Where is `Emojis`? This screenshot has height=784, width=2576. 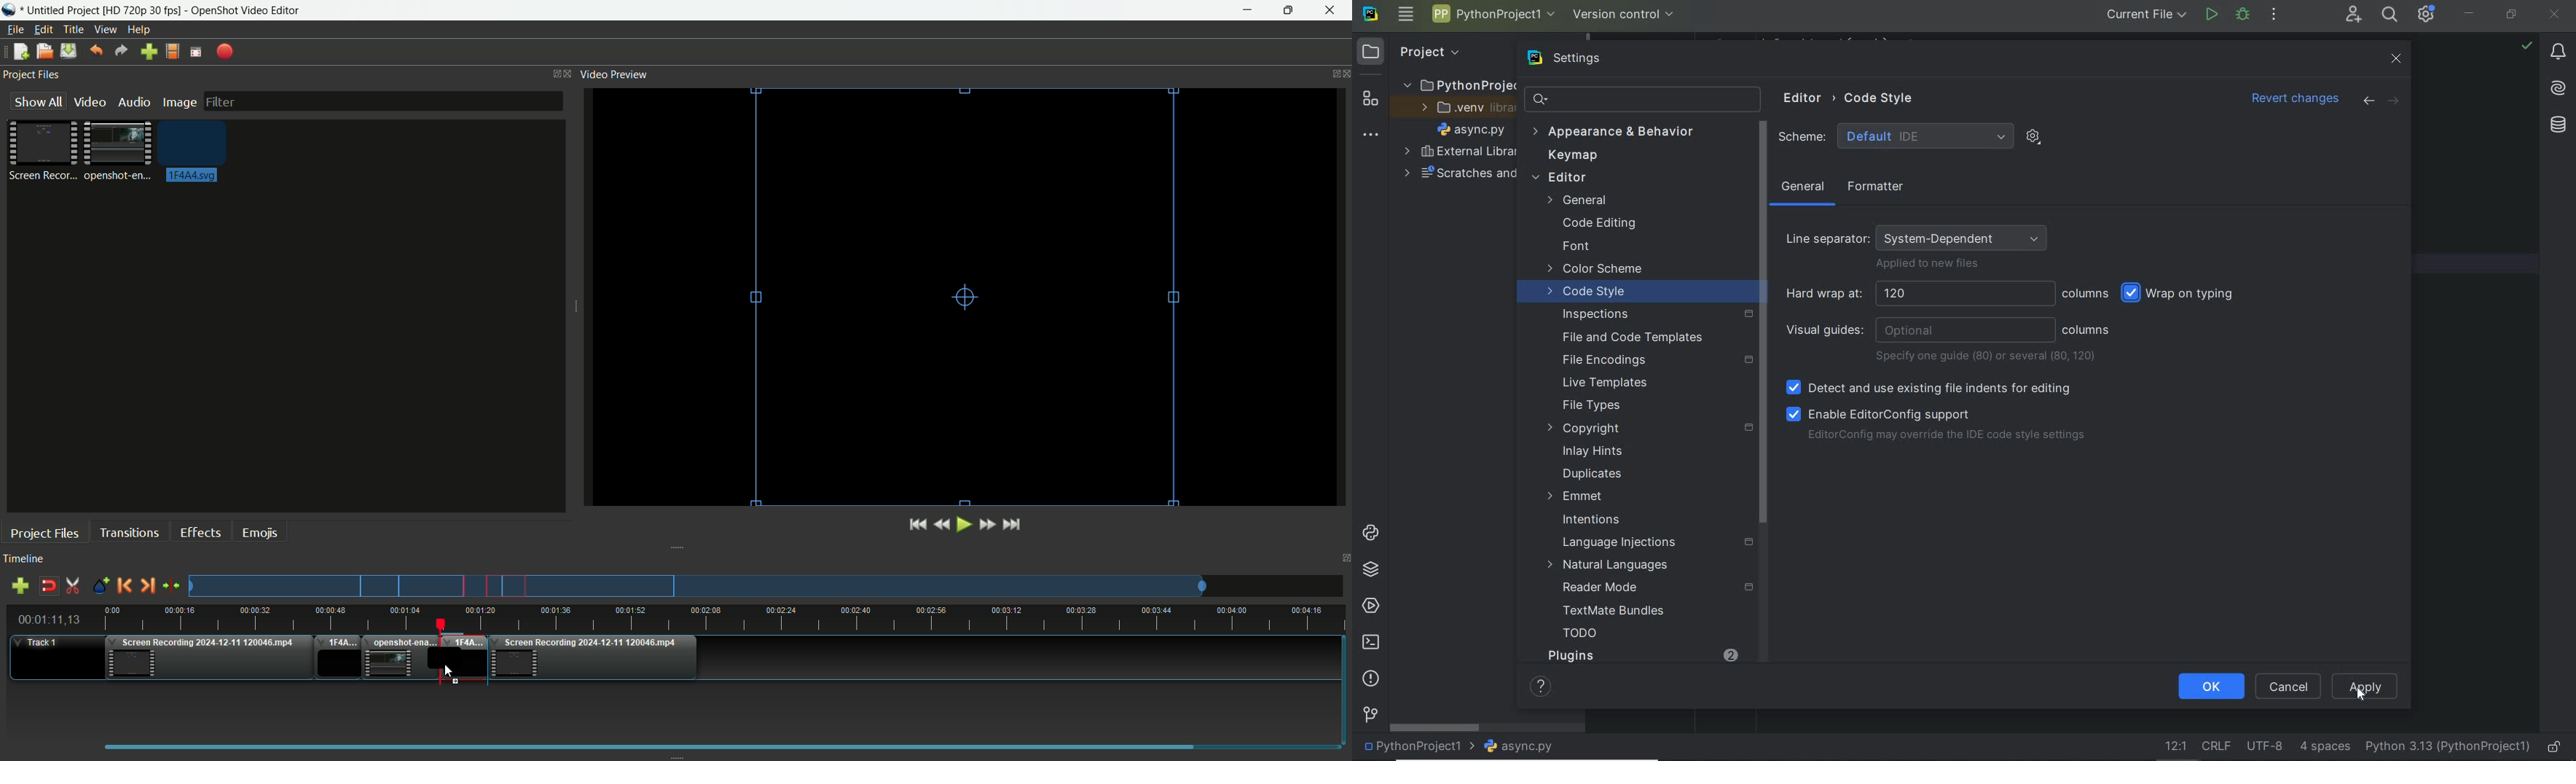 Emojis is located at coordinates (260, 531).